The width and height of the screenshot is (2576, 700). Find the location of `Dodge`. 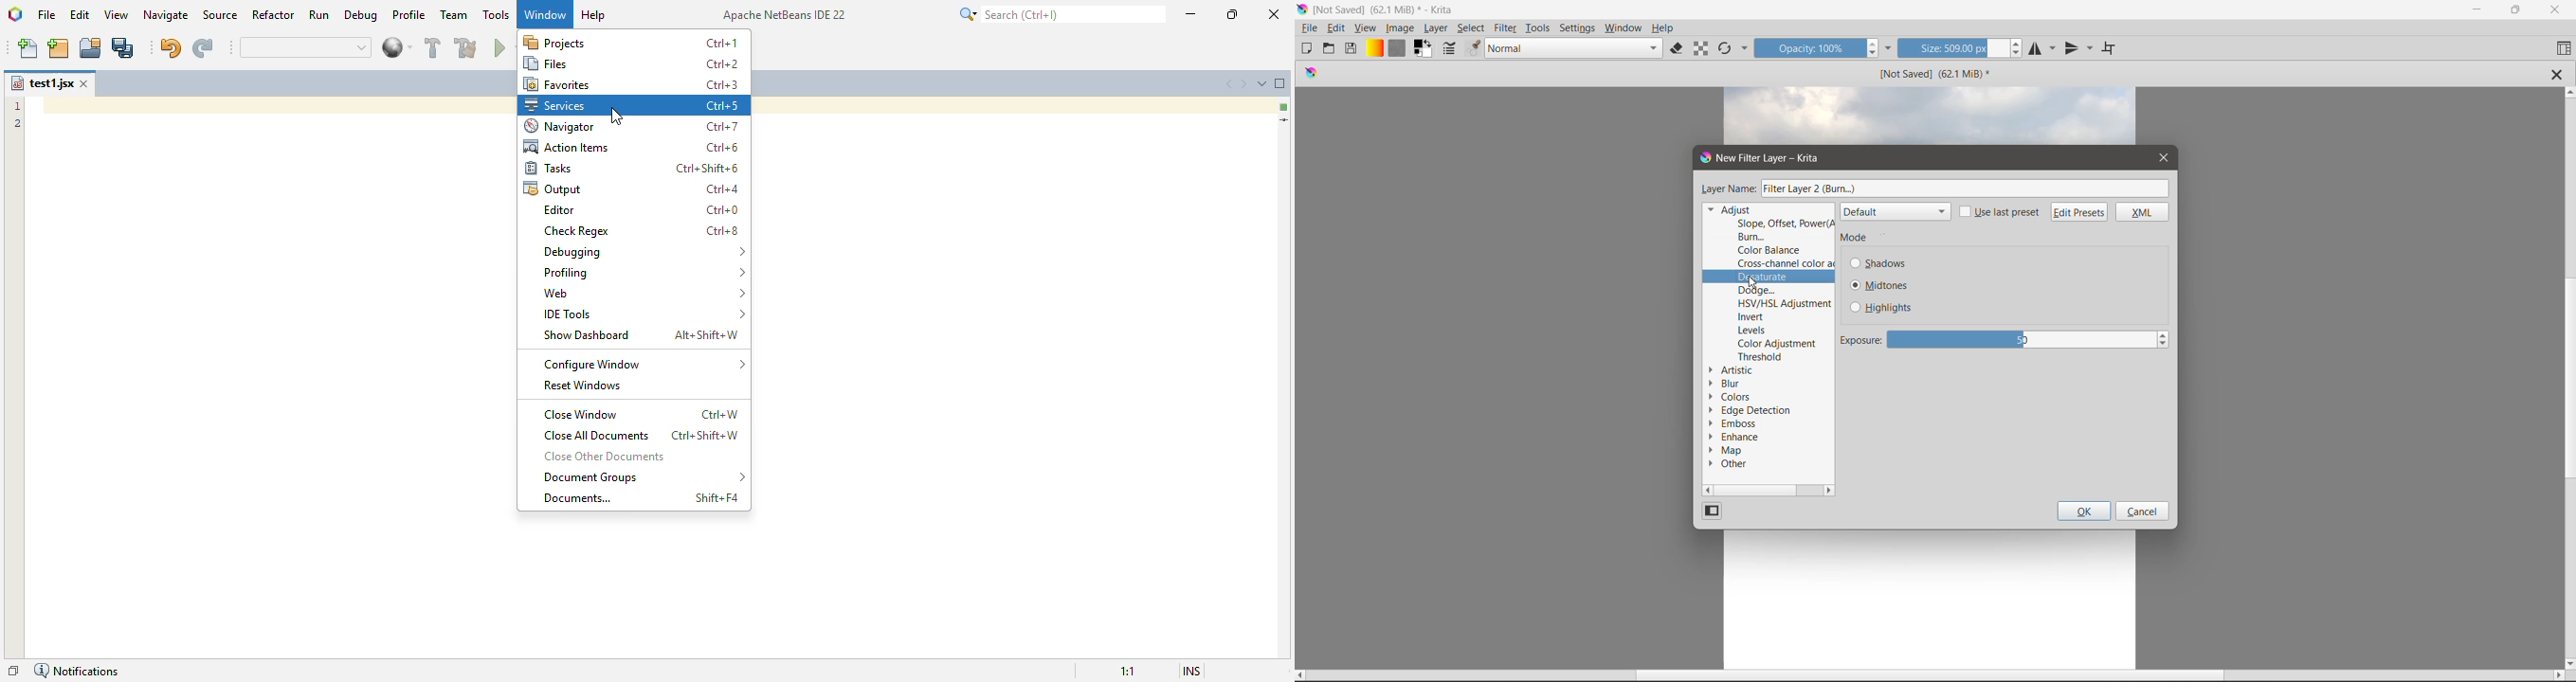

Dodge is located at coordinates (1757, 290).